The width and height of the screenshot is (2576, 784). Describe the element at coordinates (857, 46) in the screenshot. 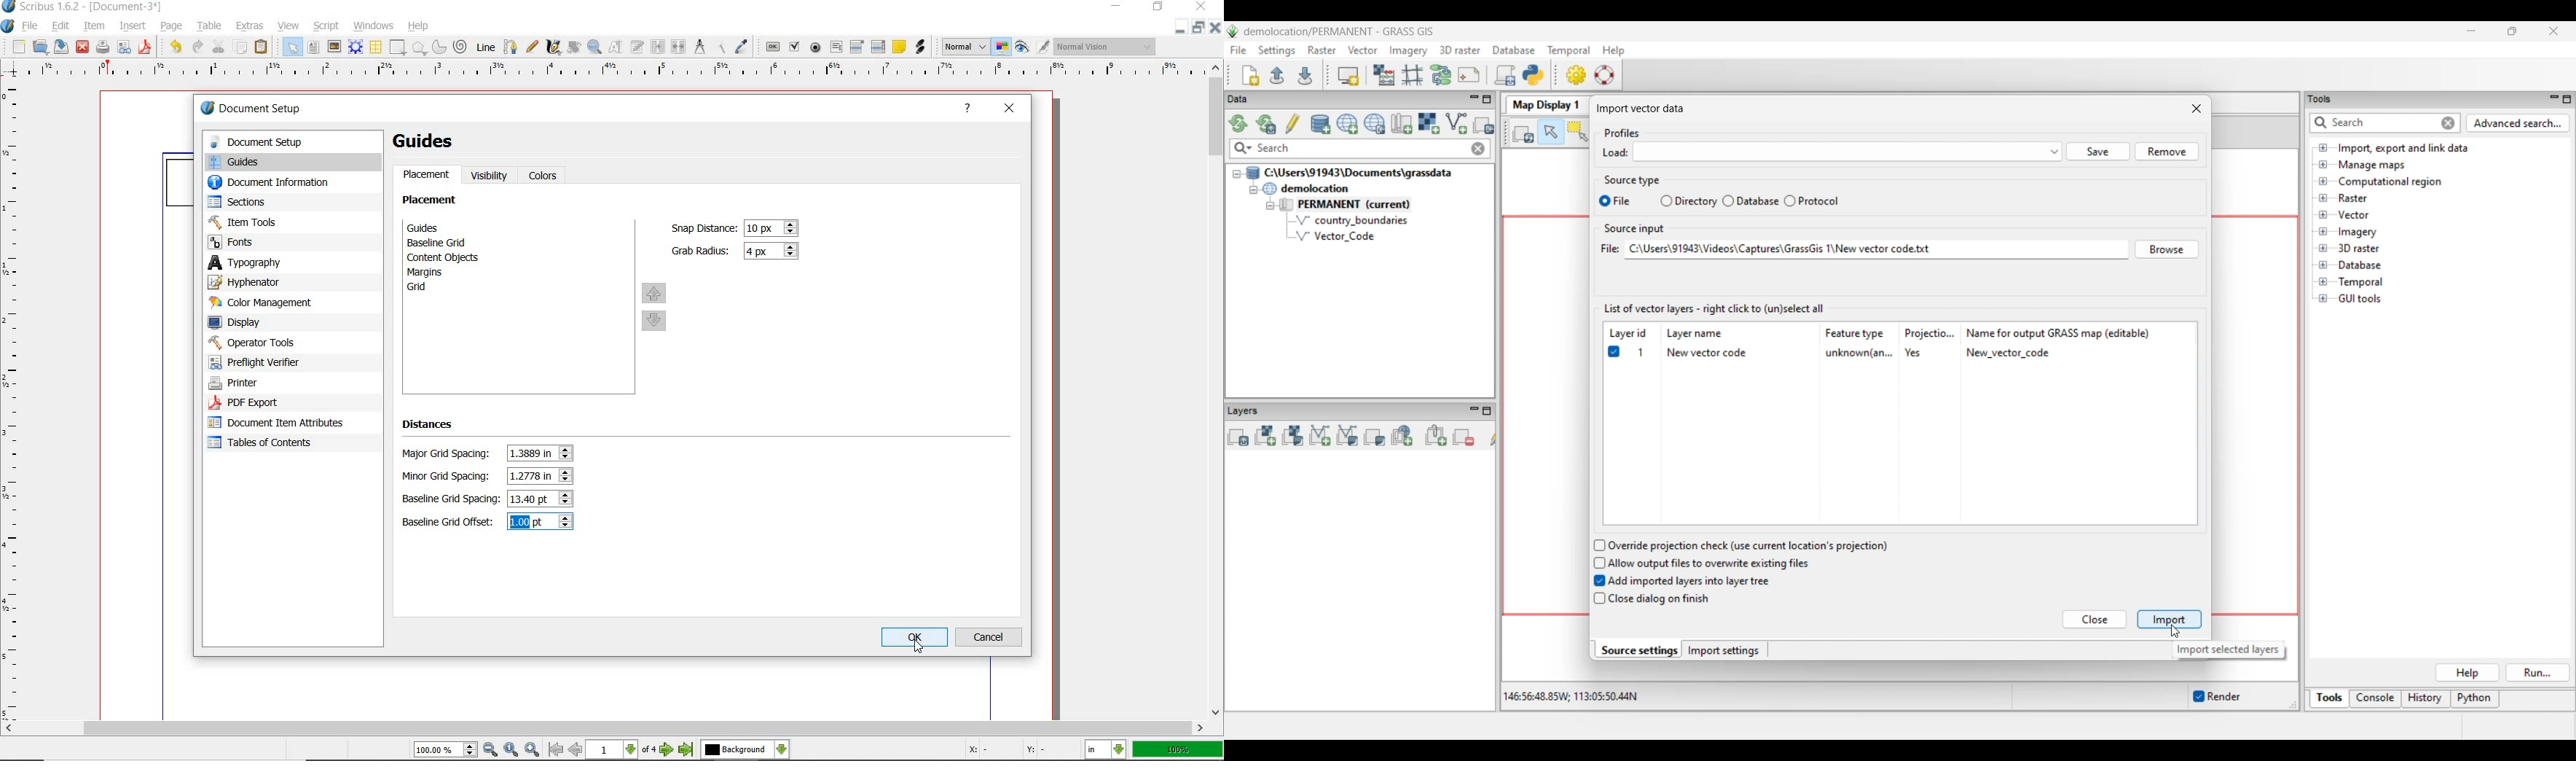

I see `pdf combo box` at that location.